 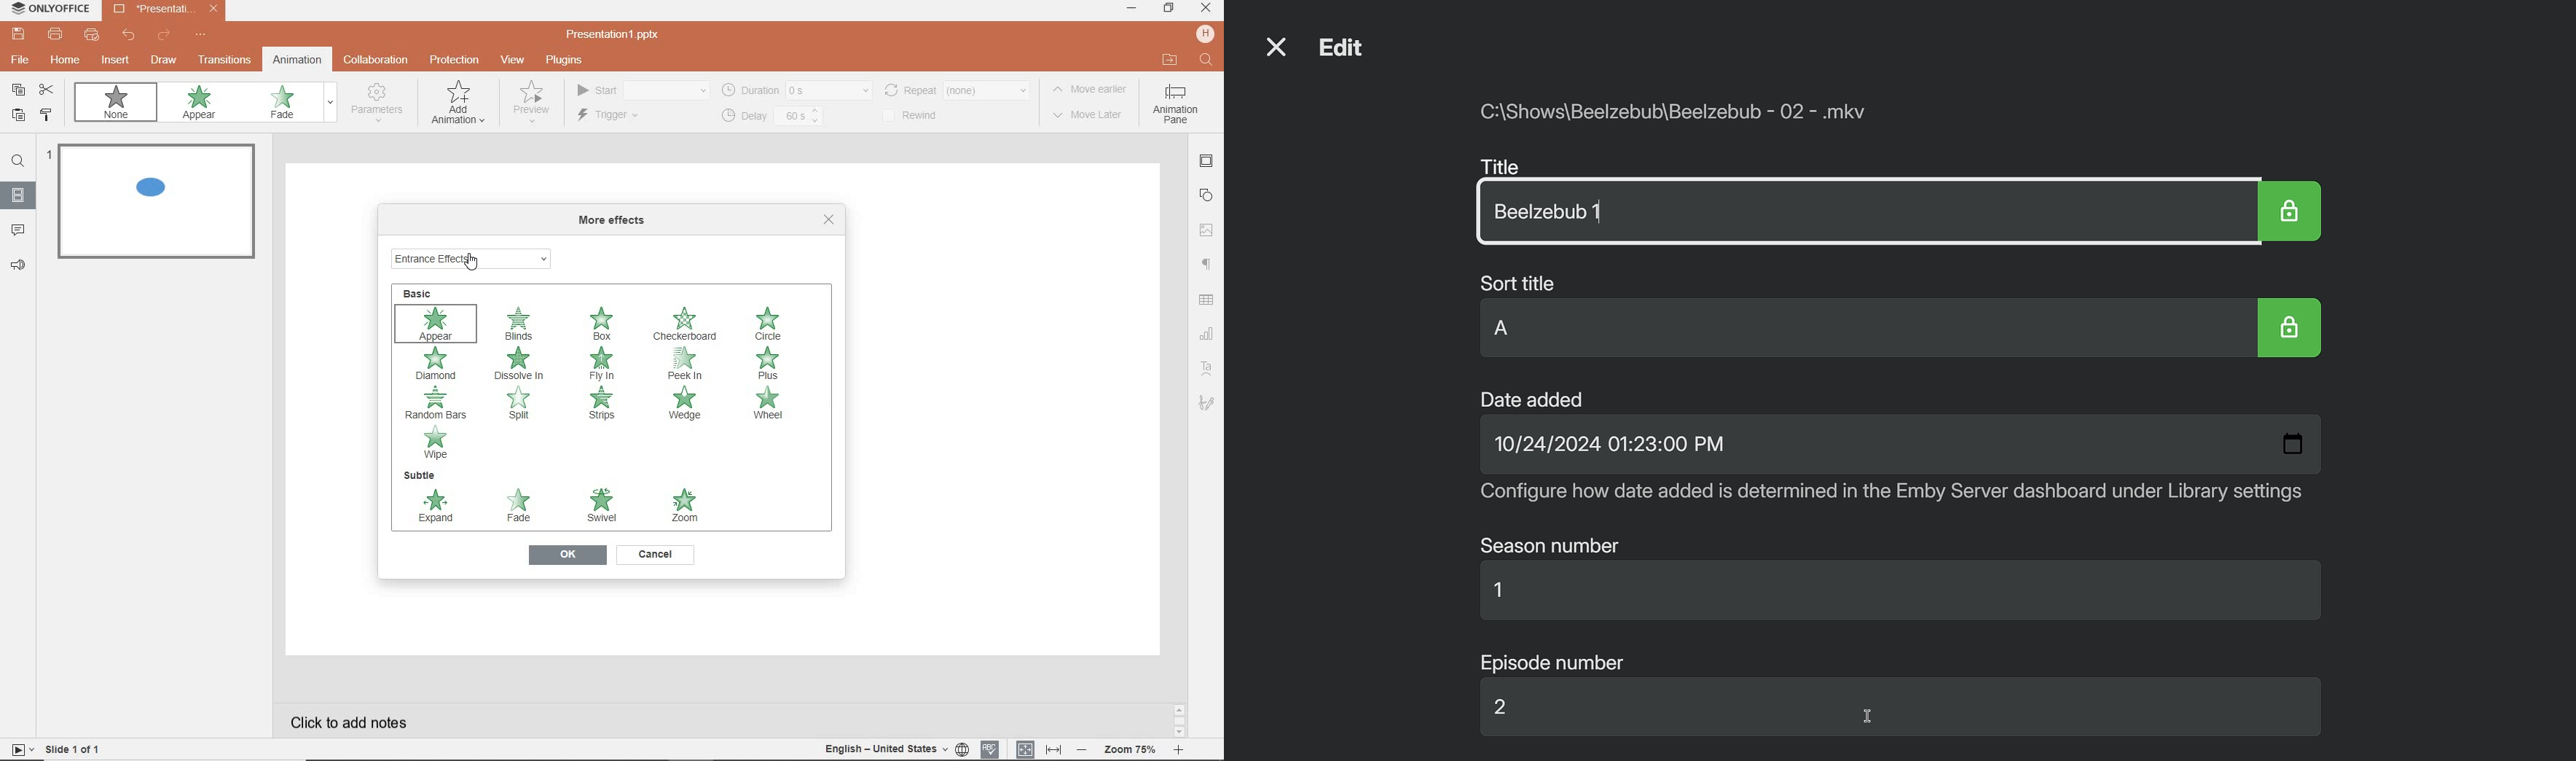 What do you see at coordinates (1055, 748) in the screenshot?
I see `fit to width` at bounding box center [1055, 748].